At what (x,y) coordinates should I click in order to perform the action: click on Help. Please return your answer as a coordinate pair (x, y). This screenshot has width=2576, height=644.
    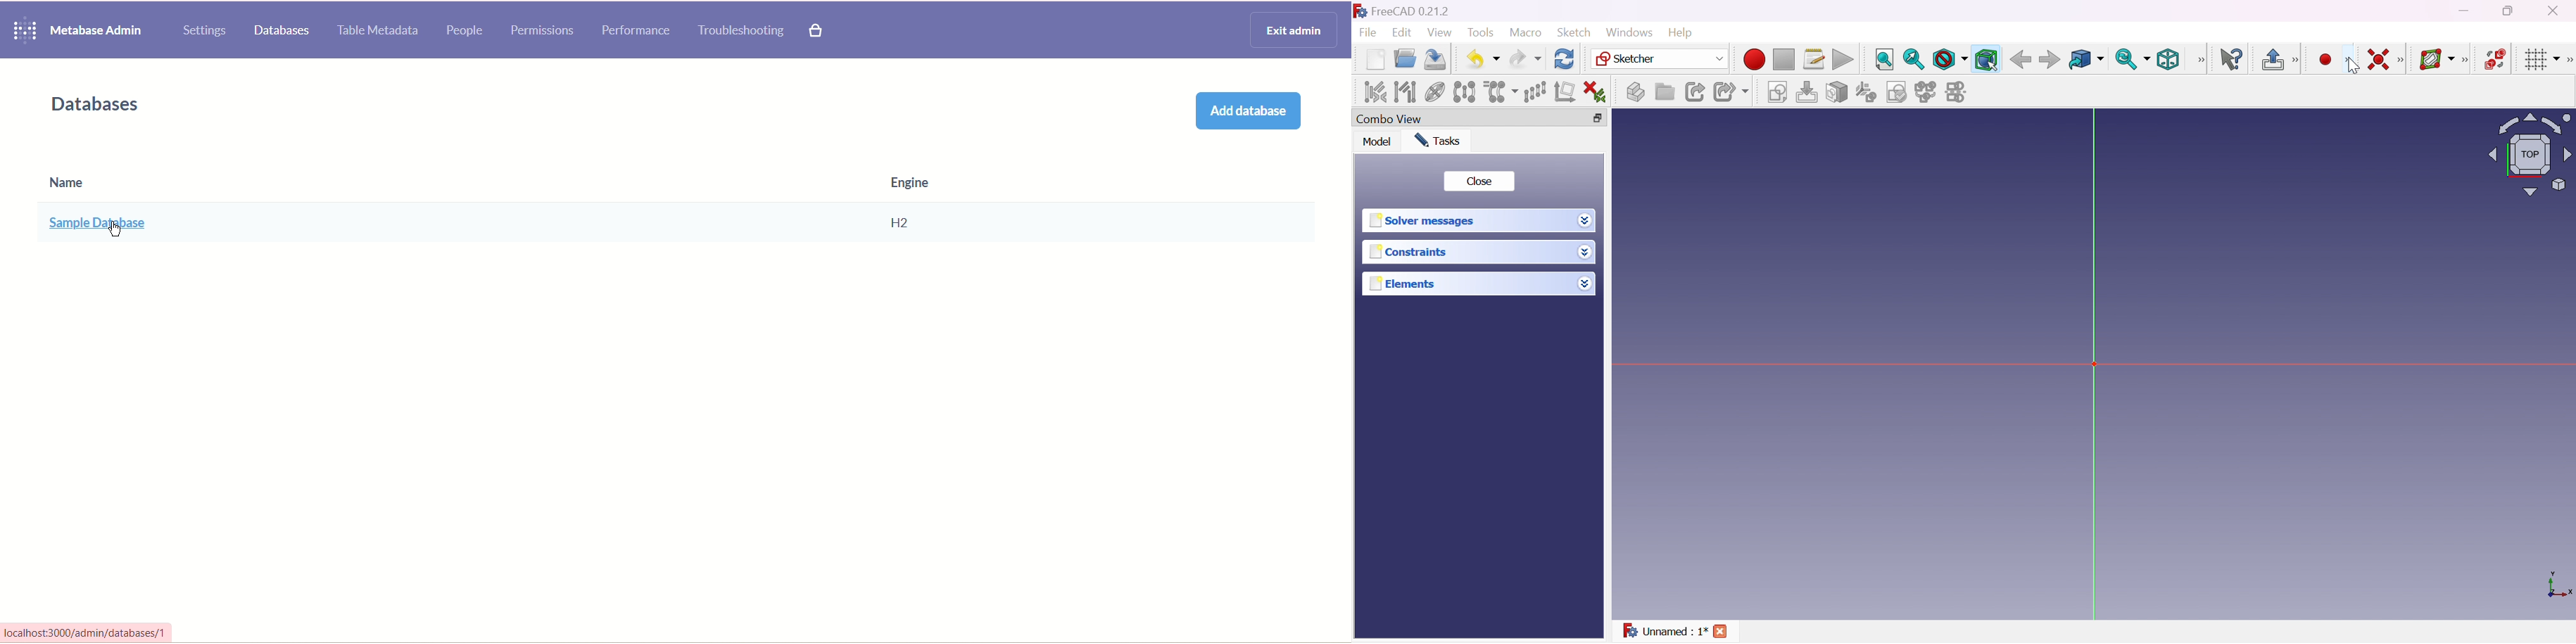
    Looking at the image, I should click on (1682, 33).